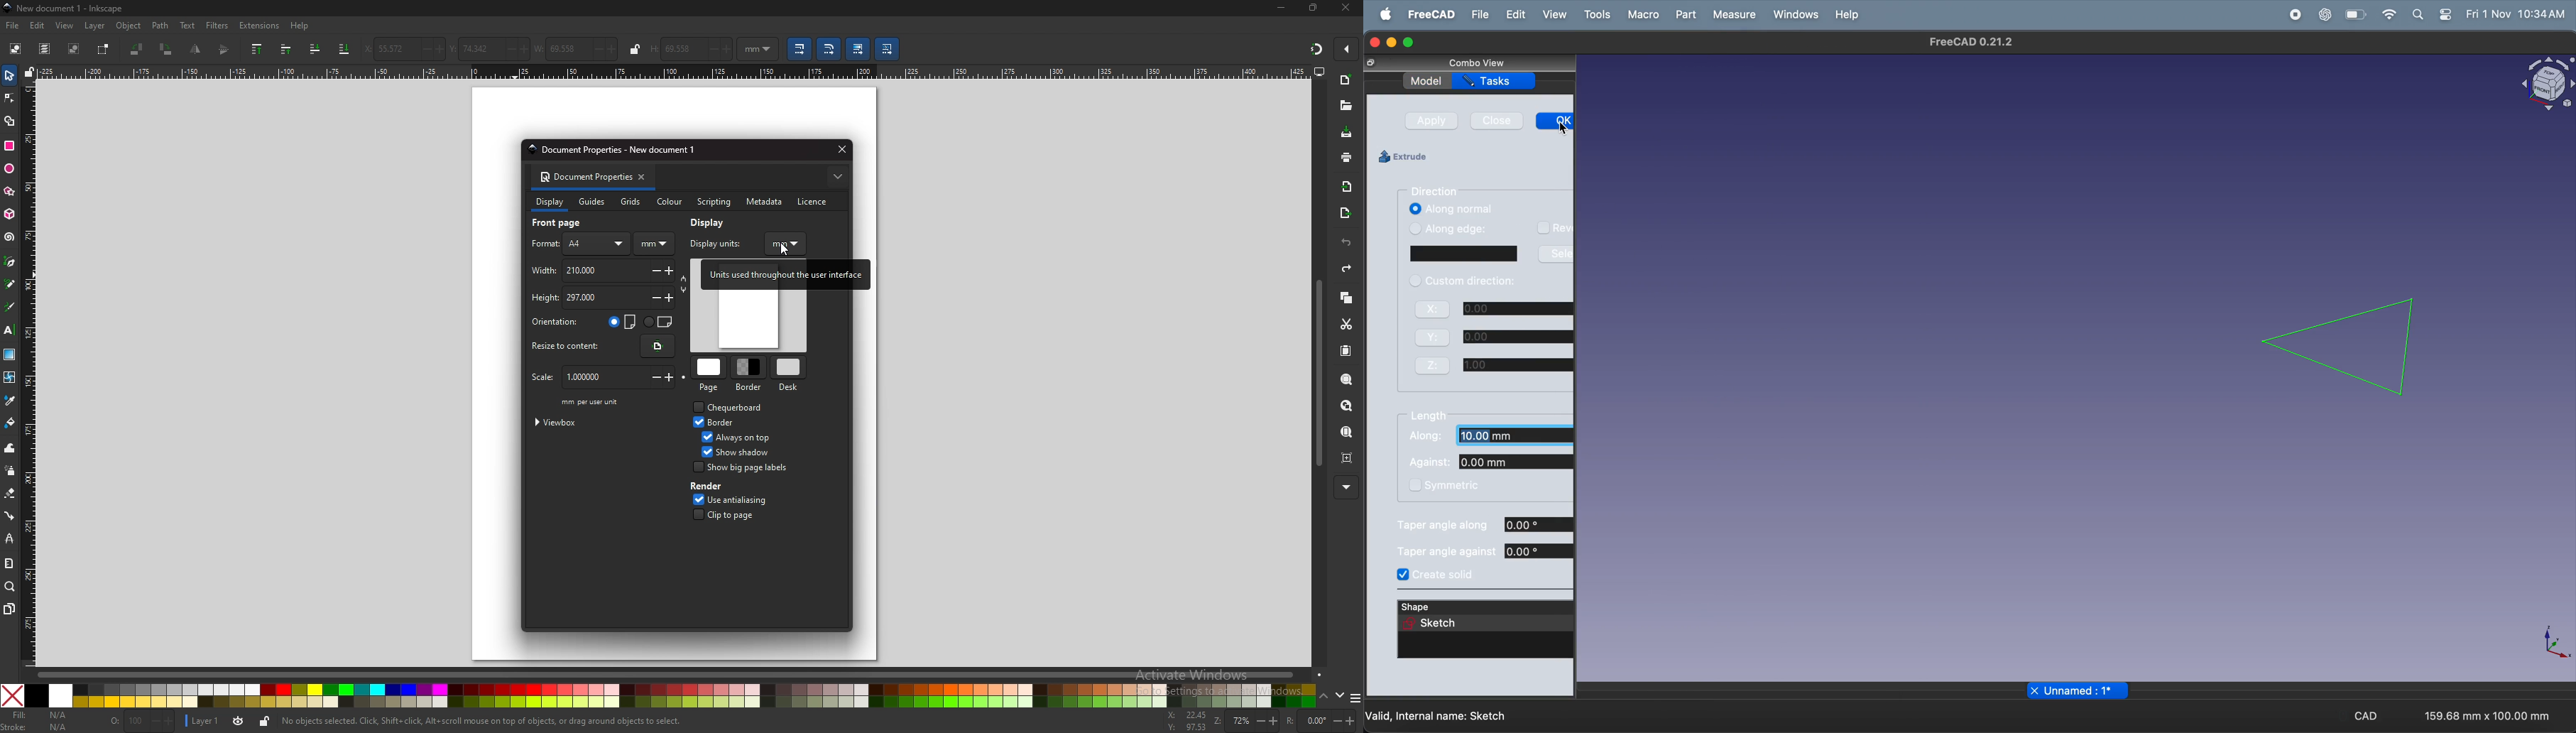 The image size is (2576, 756). What do you see at coordinates (1443, 526) in the screenshot?
I see `Taper angle along` at bounding box center [1443, 526].